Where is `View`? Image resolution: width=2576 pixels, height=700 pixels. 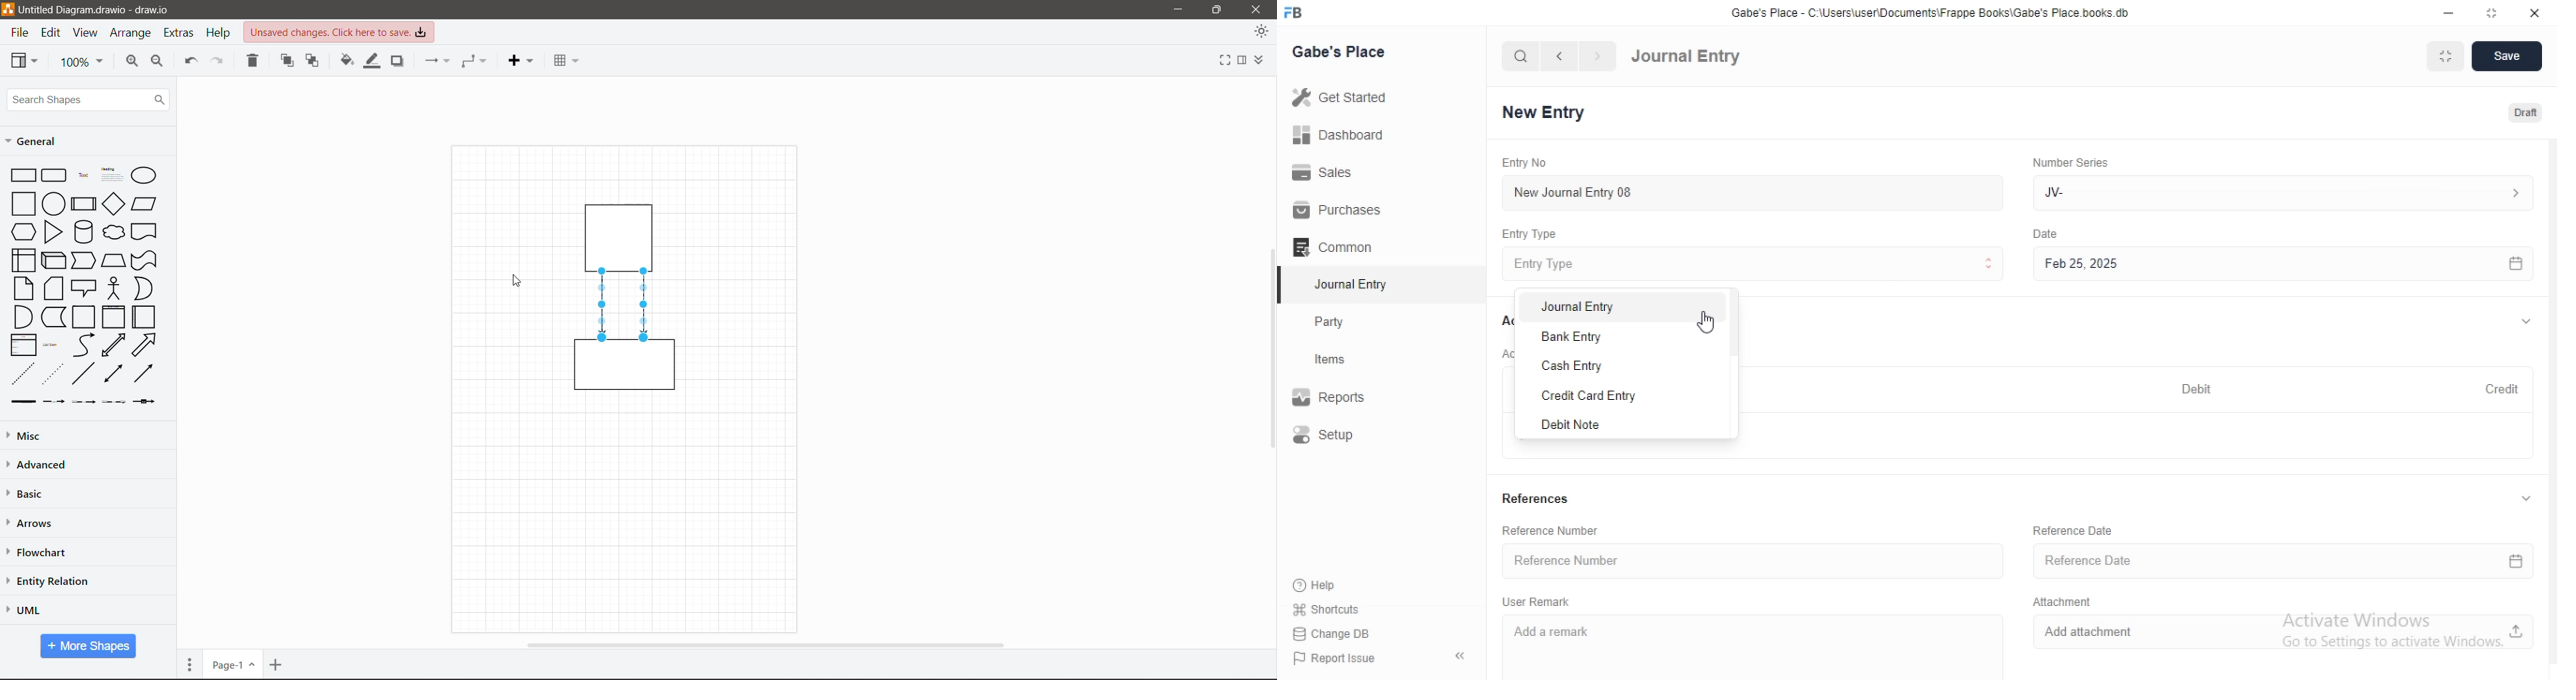 View is located at coordinates (85, 33).